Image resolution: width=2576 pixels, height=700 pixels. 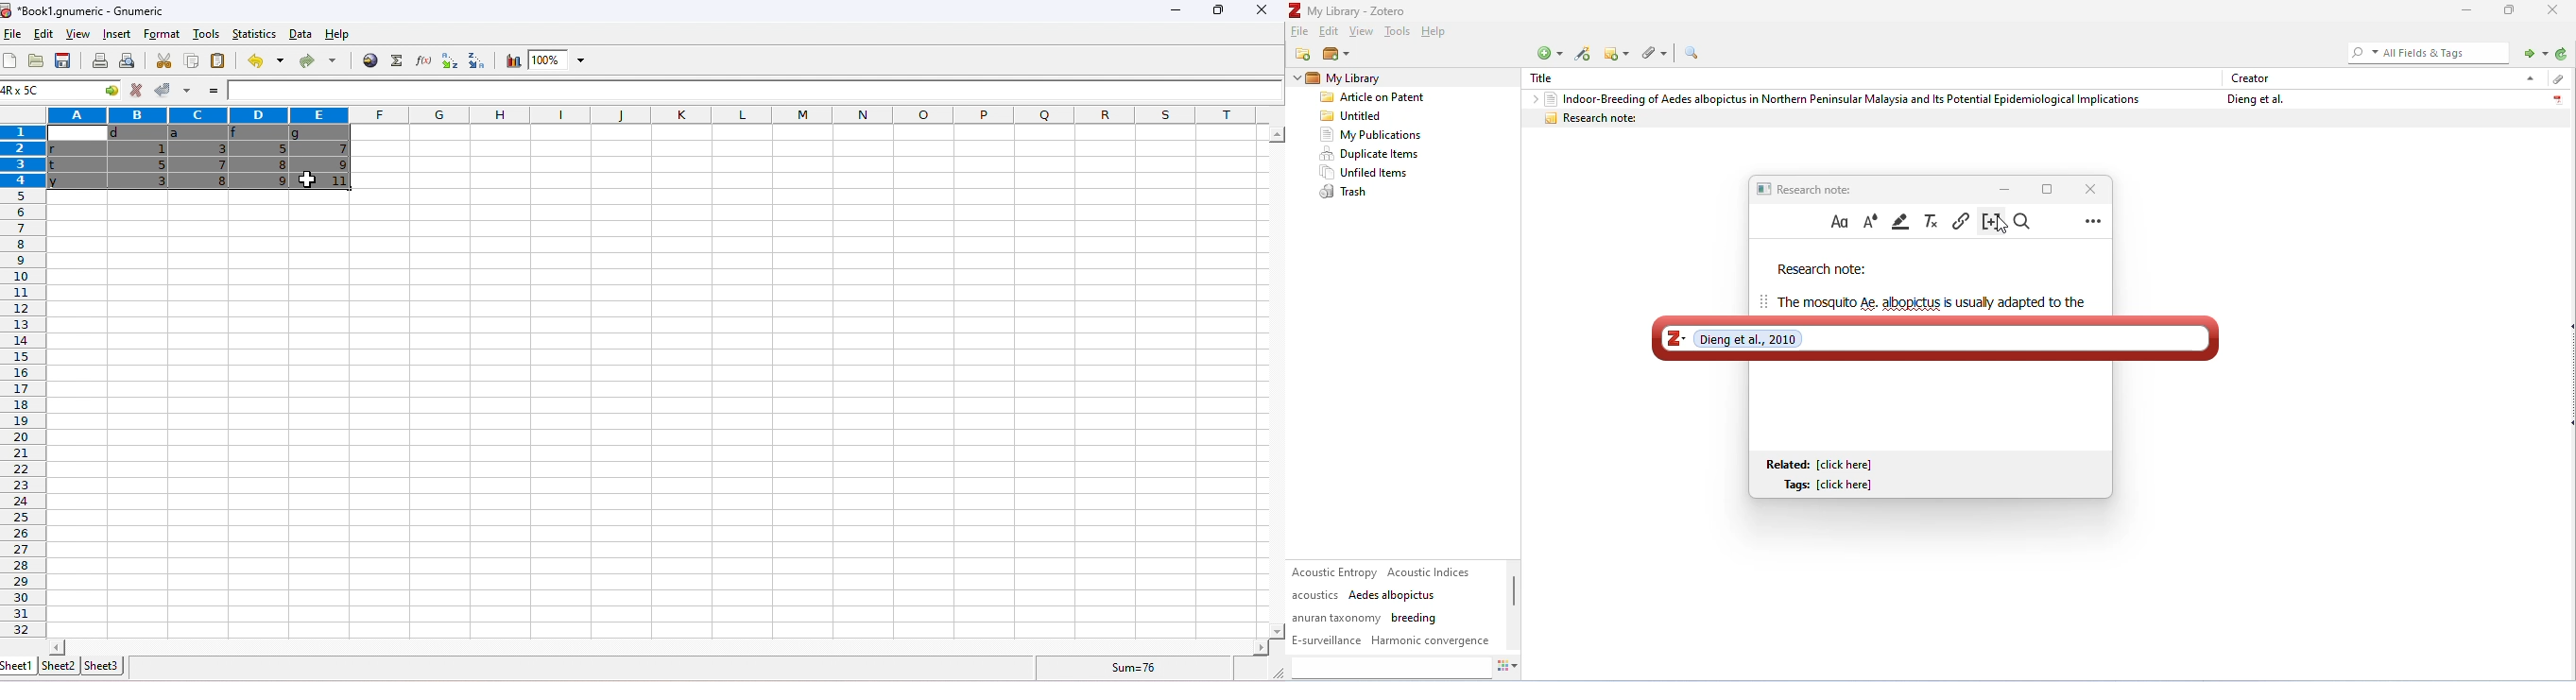 I want to click on tags, so click(x=1832, y=486).